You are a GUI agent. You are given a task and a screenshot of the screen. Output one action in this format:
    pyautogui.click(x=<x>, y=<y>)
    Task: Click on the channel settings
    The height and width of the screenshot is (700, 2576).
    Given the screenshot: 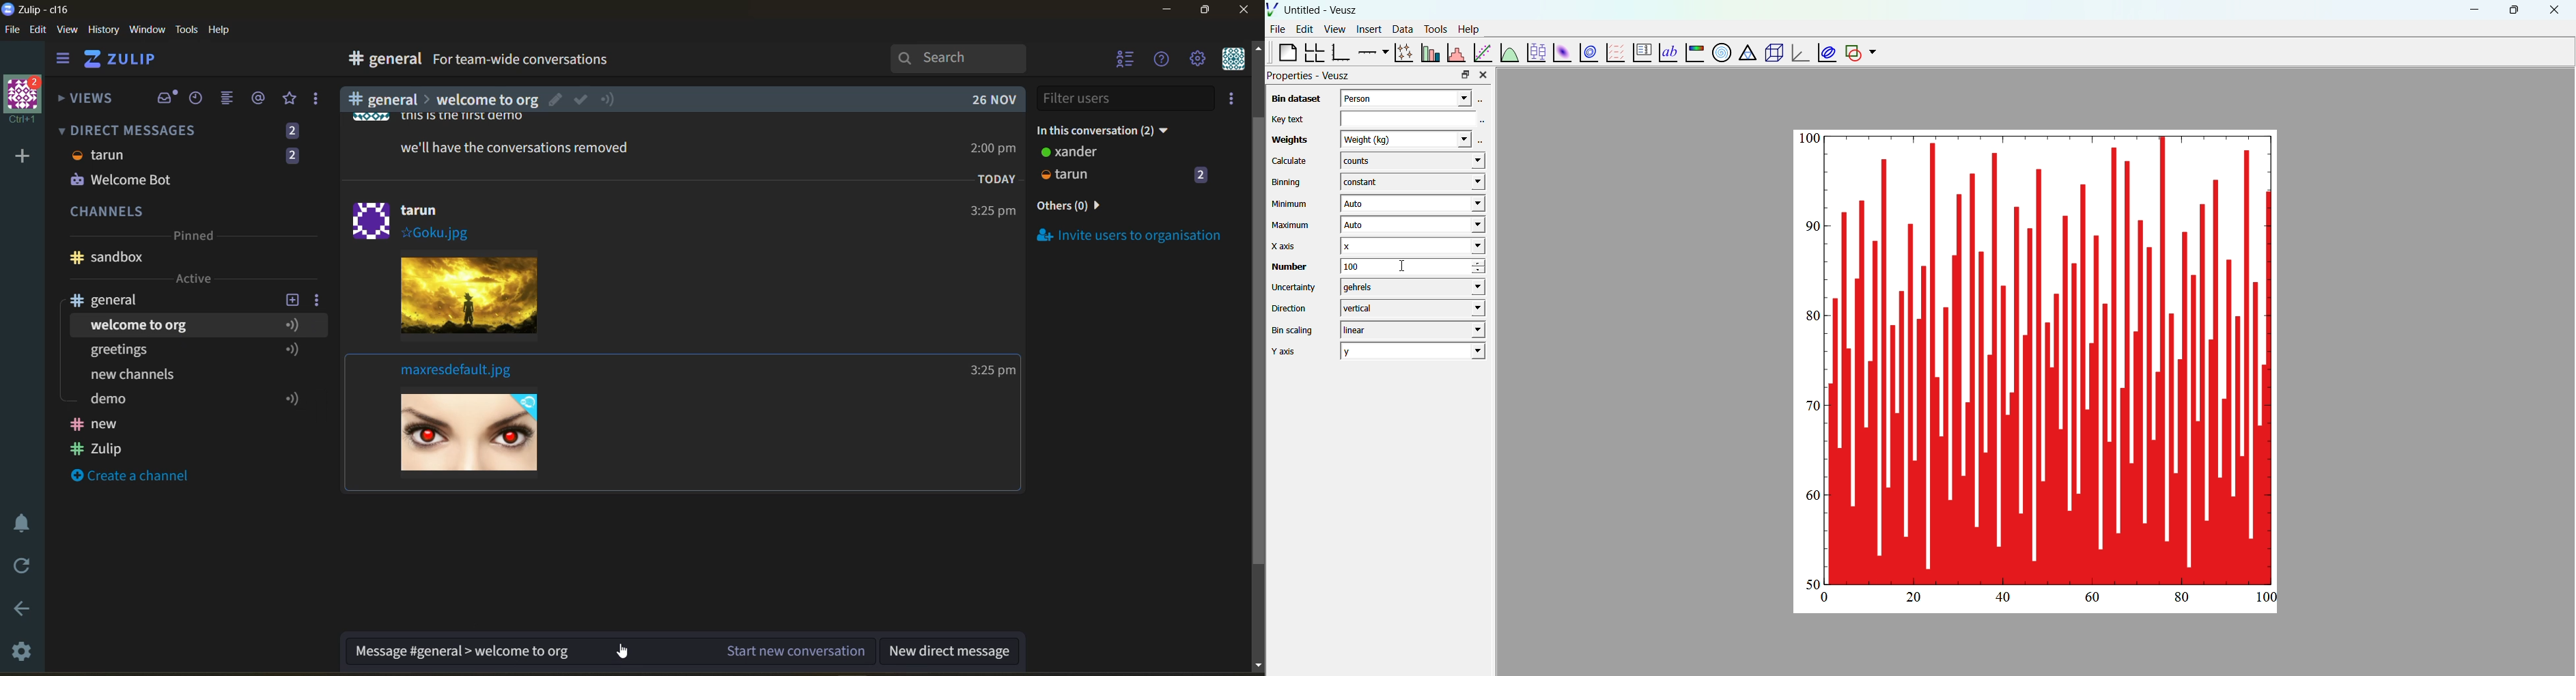 What is the action you would take?
    pyautogui.click(x=320, y=299)
    